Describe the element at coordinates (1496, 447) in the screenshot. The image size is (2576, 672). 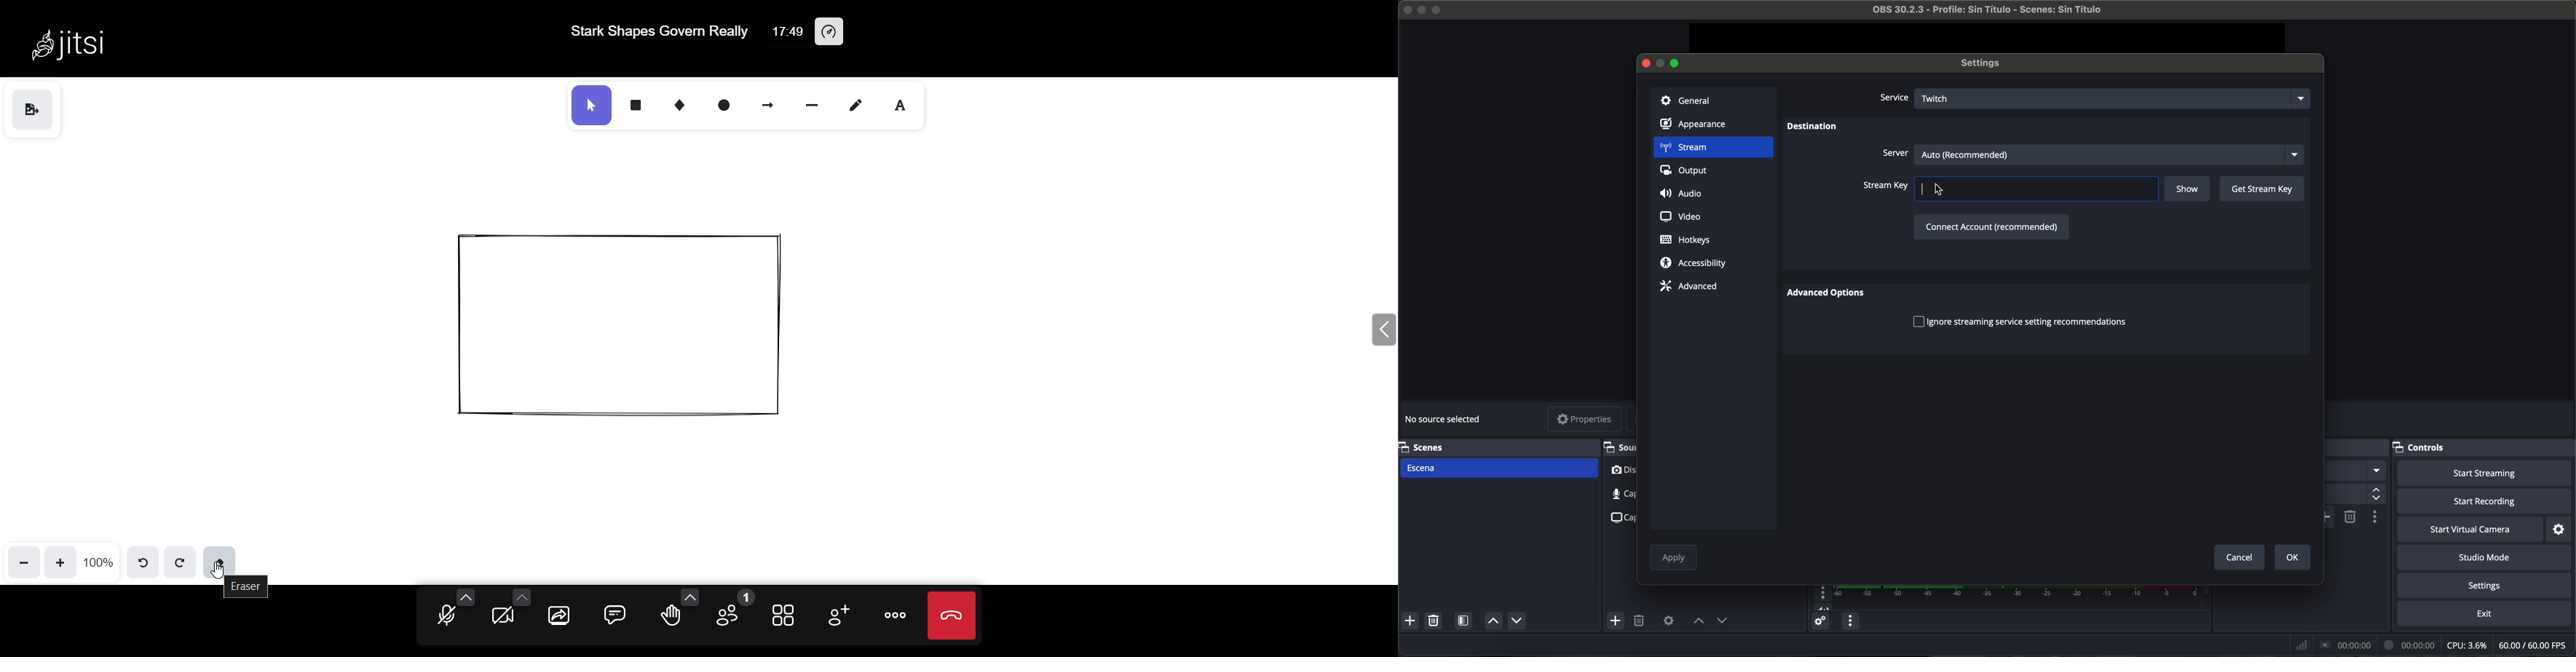
I see `scenes` at that location.